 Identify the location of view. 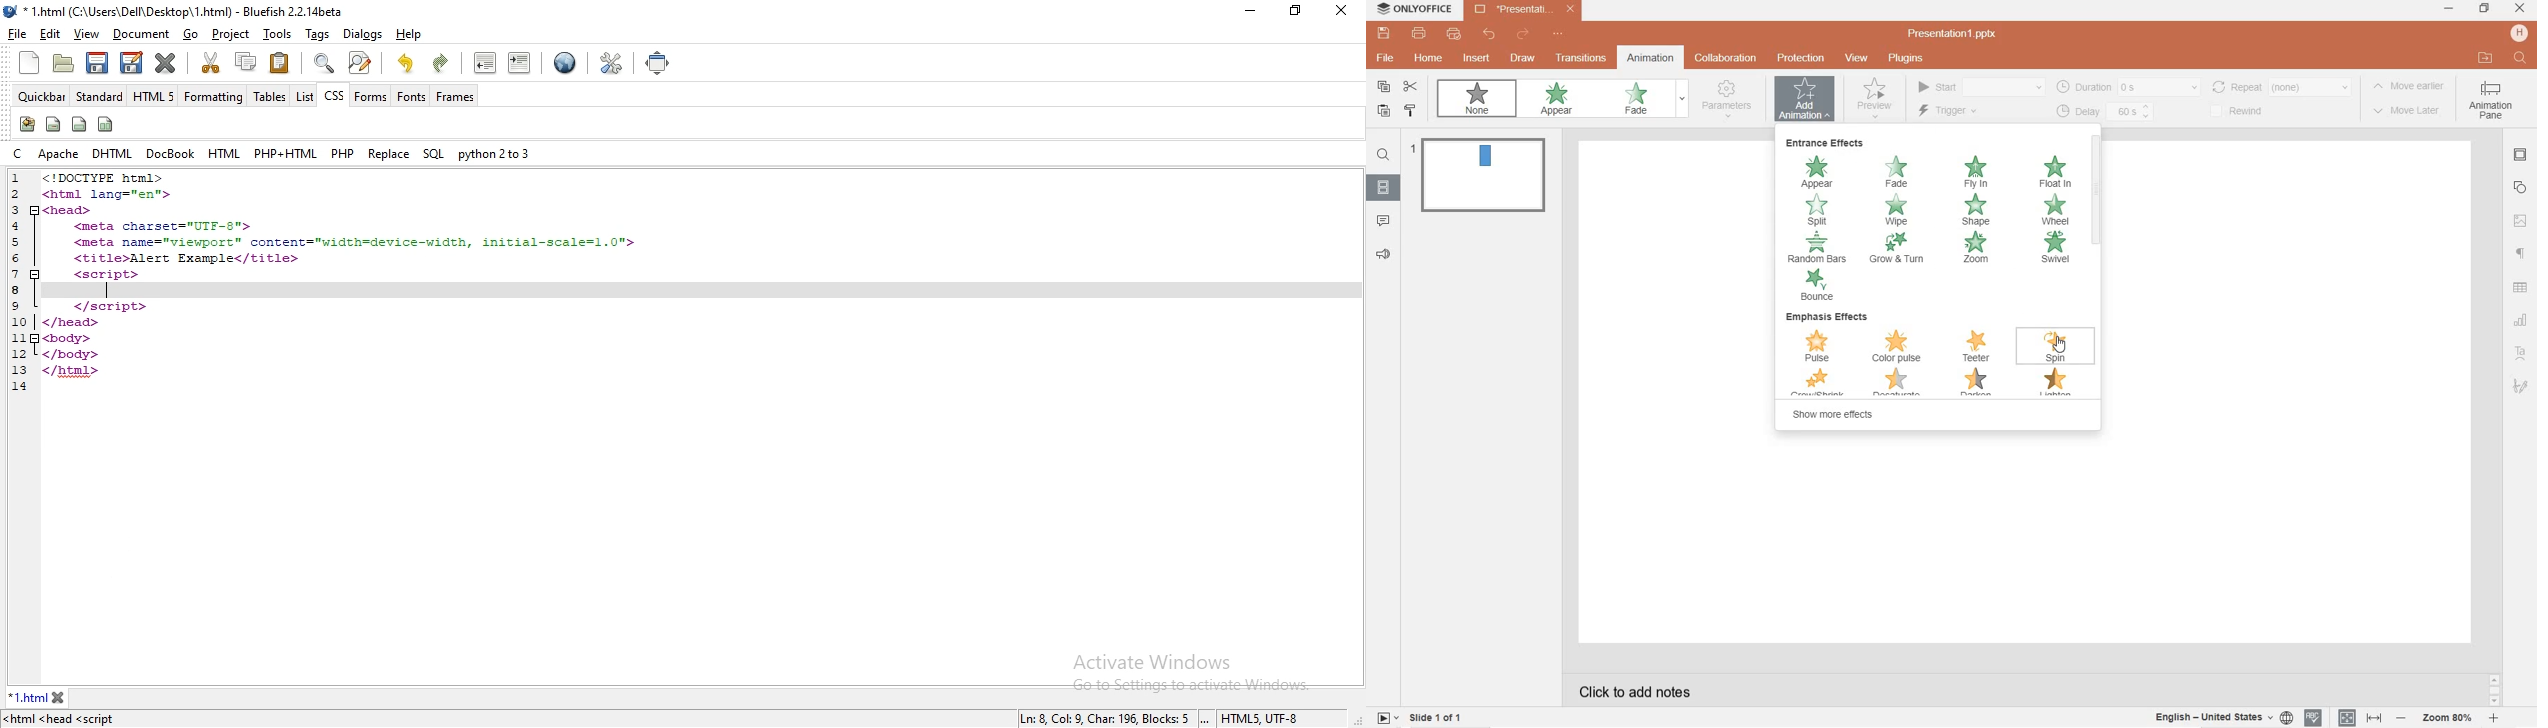
(1857, 59).